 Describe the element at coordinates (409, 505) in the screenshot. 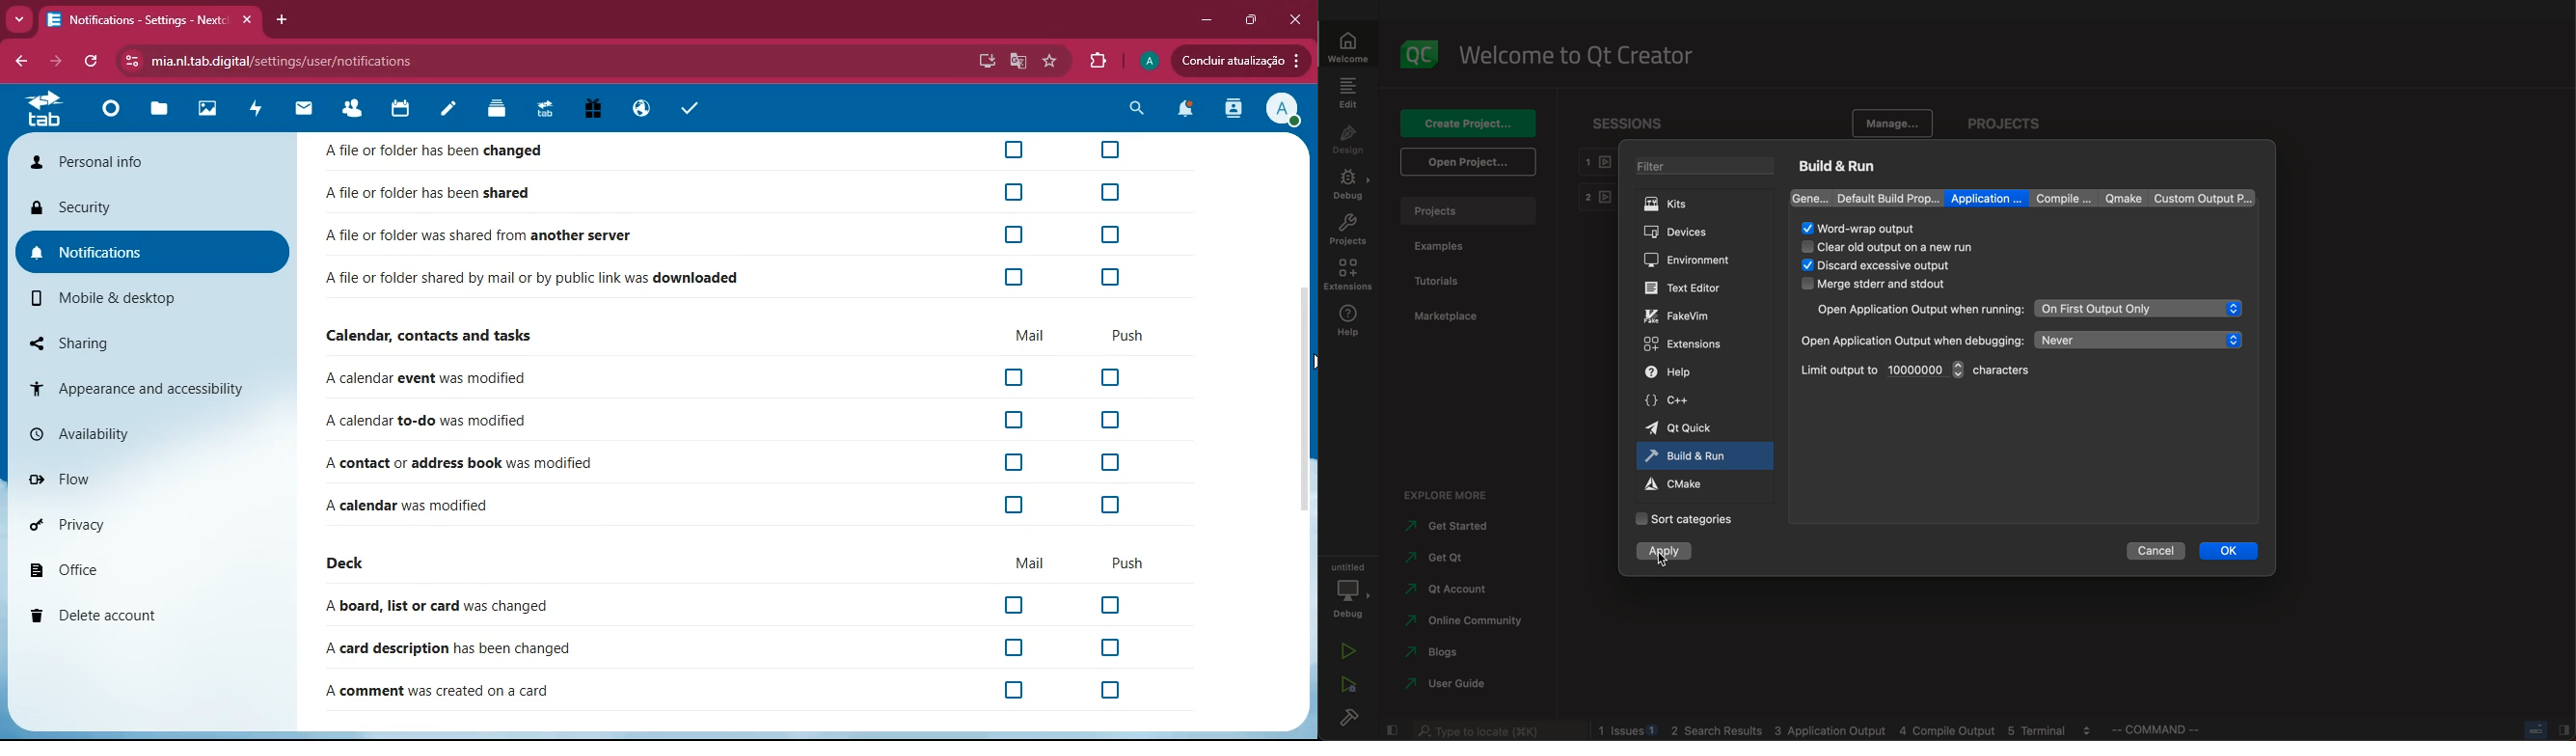

I see `A calendar was modified` at that location.